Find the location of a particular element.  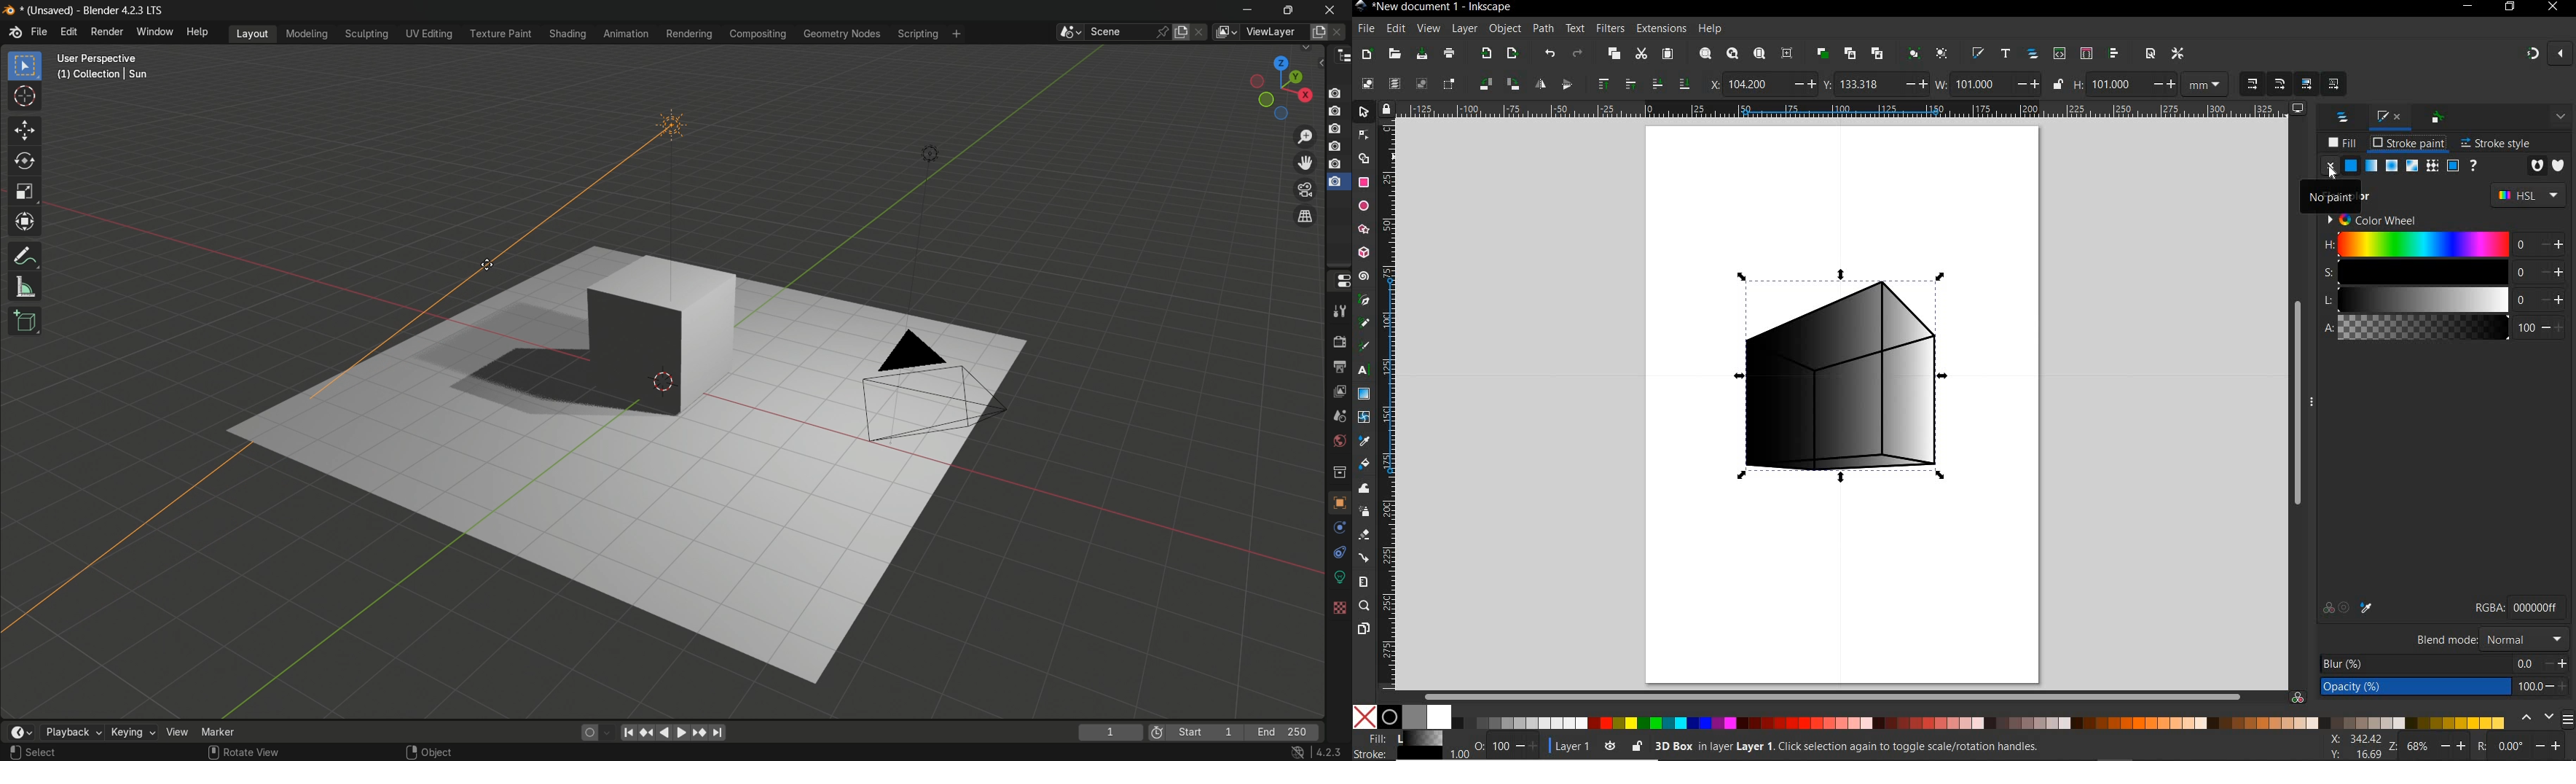

playback is located at coordinates (70, 732).